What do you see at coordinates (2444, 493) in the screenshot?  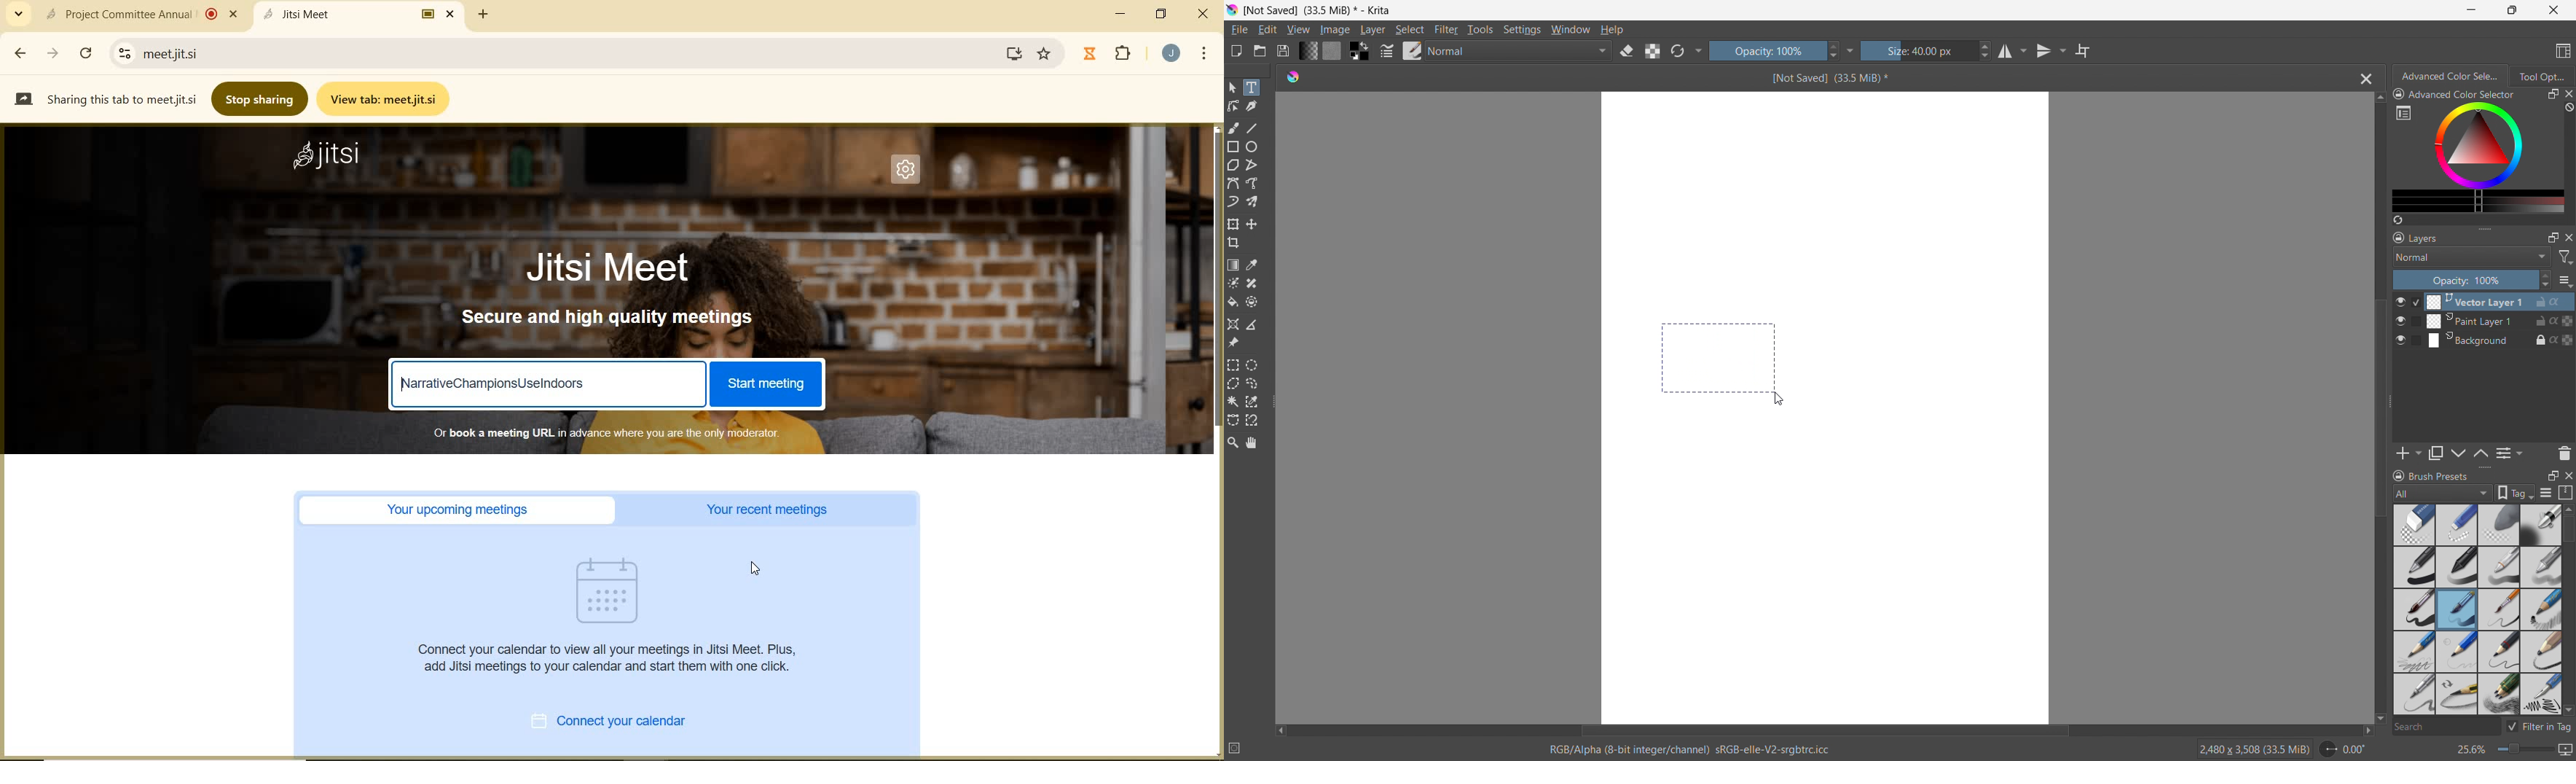 I see `brush type` at bounding box center [2444, 493].